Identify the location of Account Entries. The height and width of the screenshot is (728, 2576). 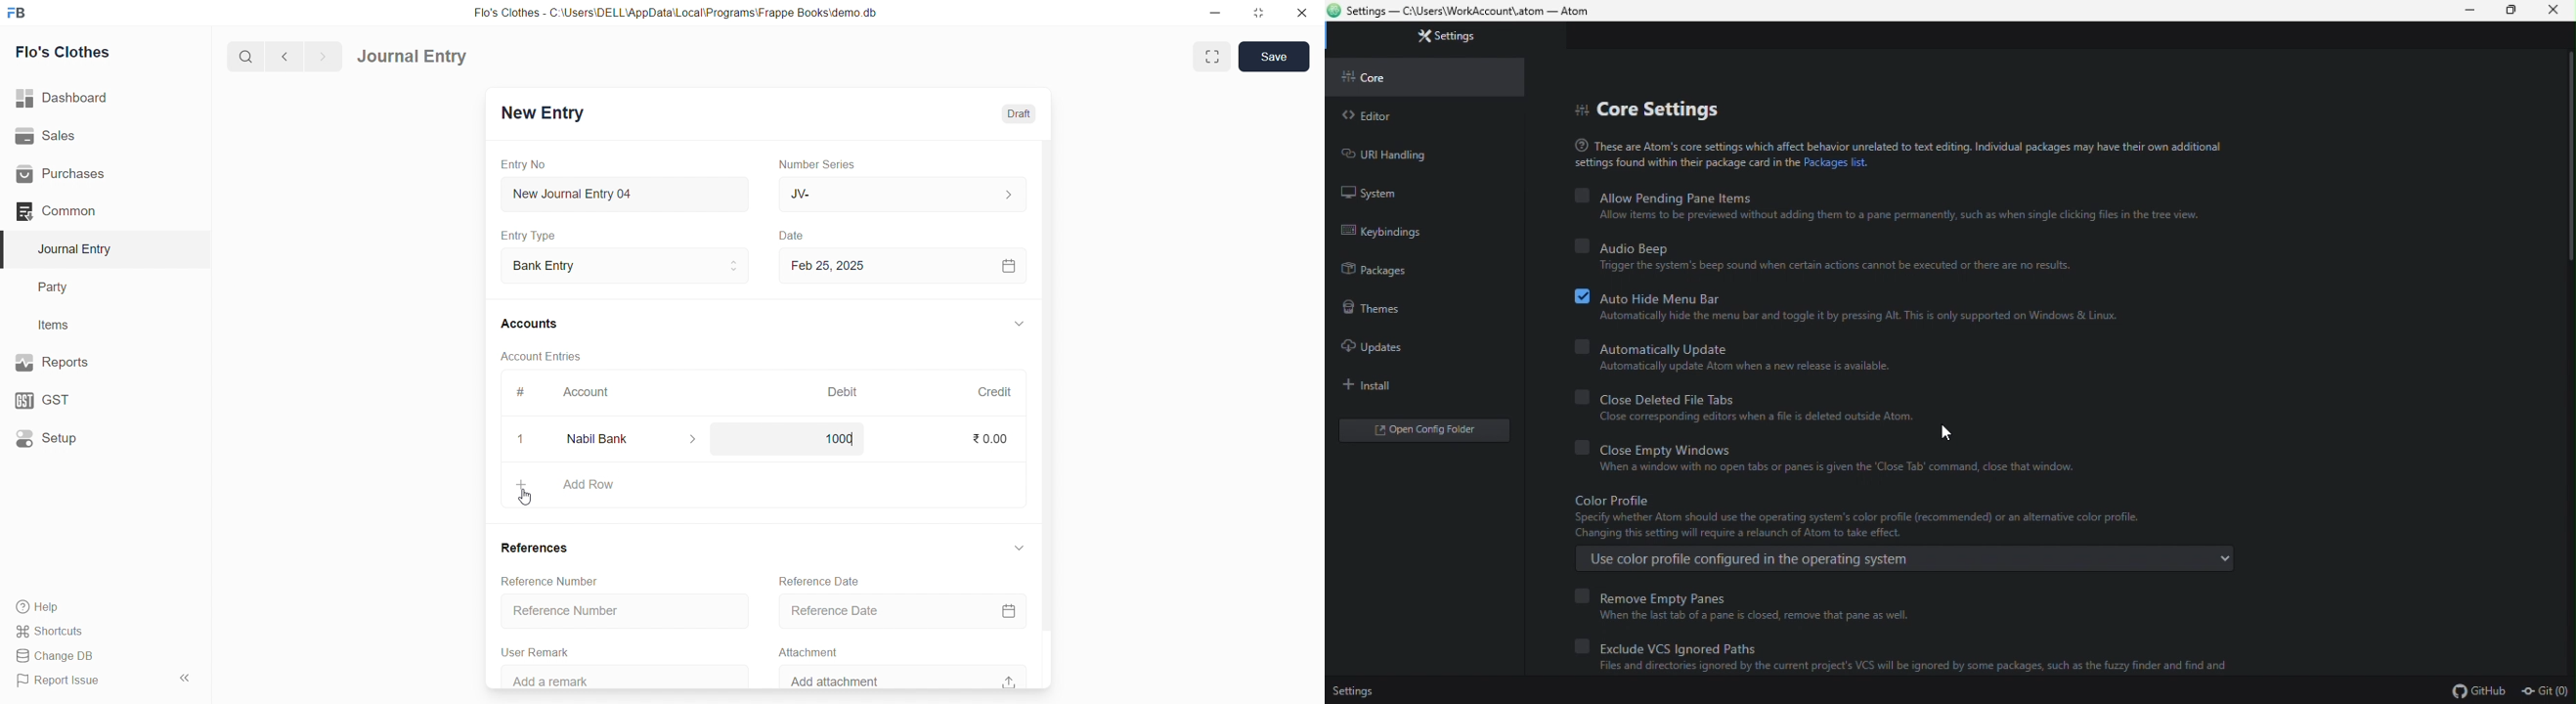
(540, 355).